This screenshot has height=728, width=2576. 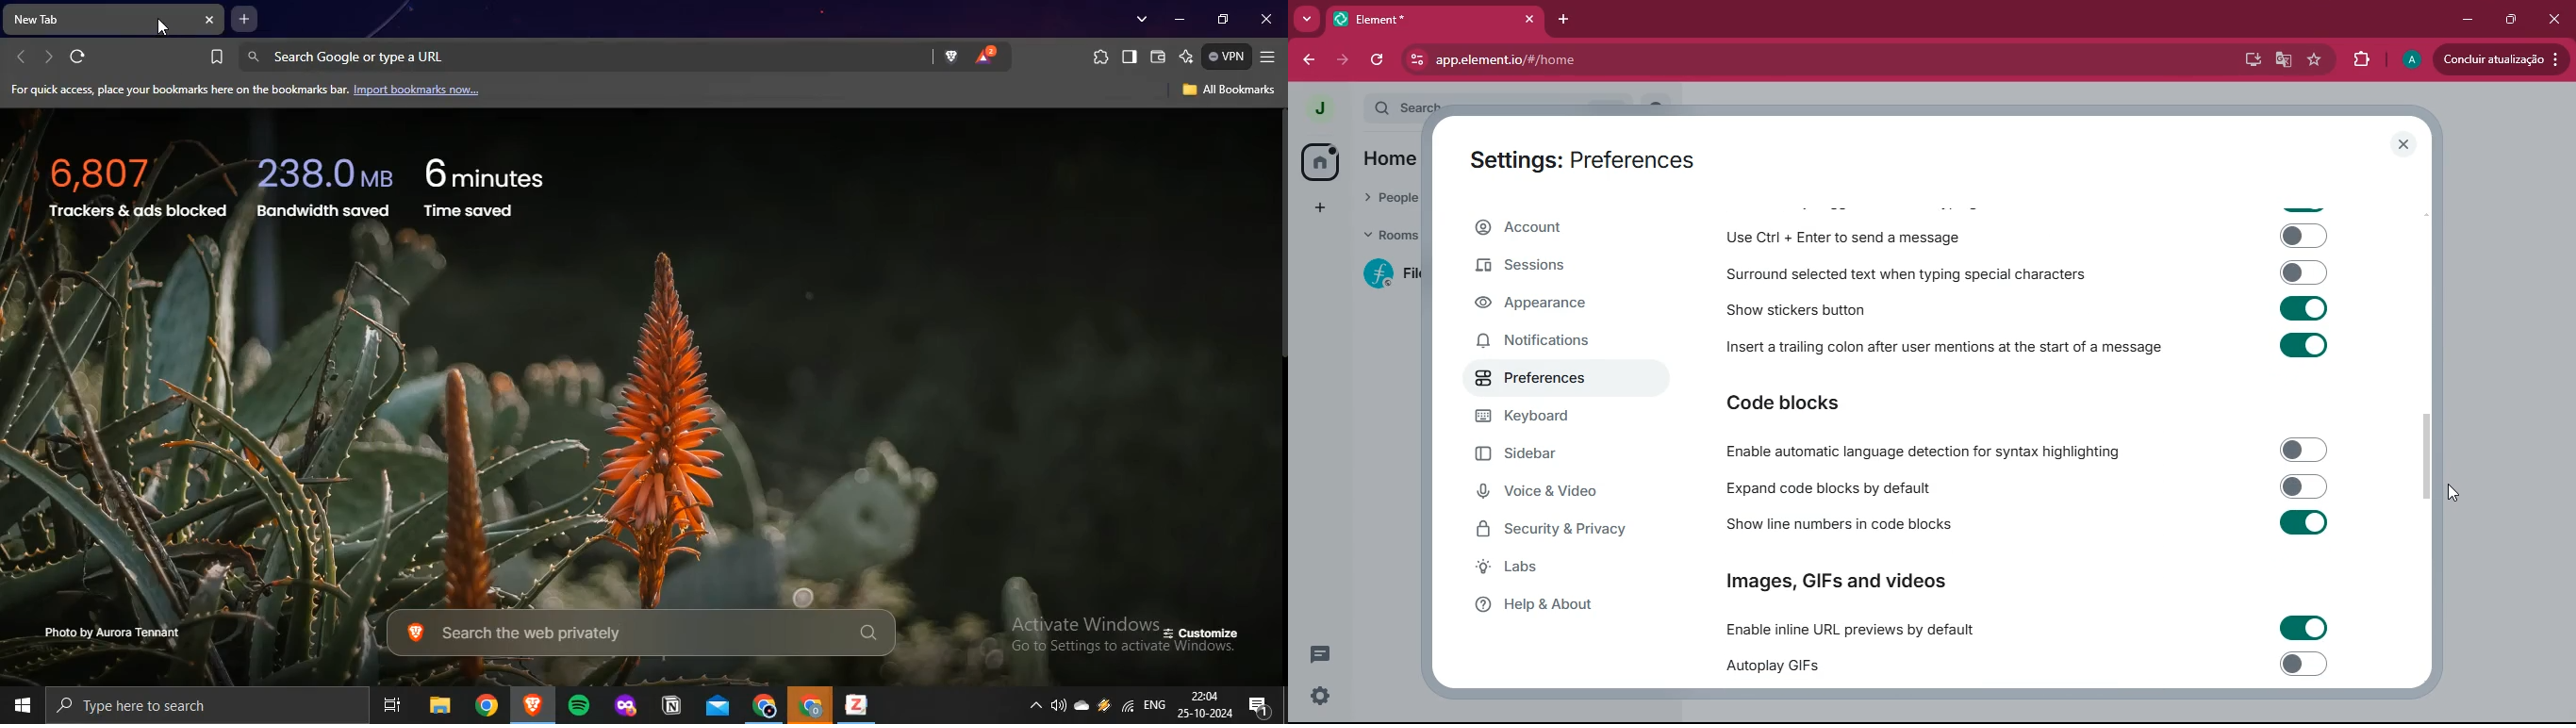 What do you see at coordinates (764, 706) in the screenshot?
I see `google chrome` at bounding box center [764, 706].